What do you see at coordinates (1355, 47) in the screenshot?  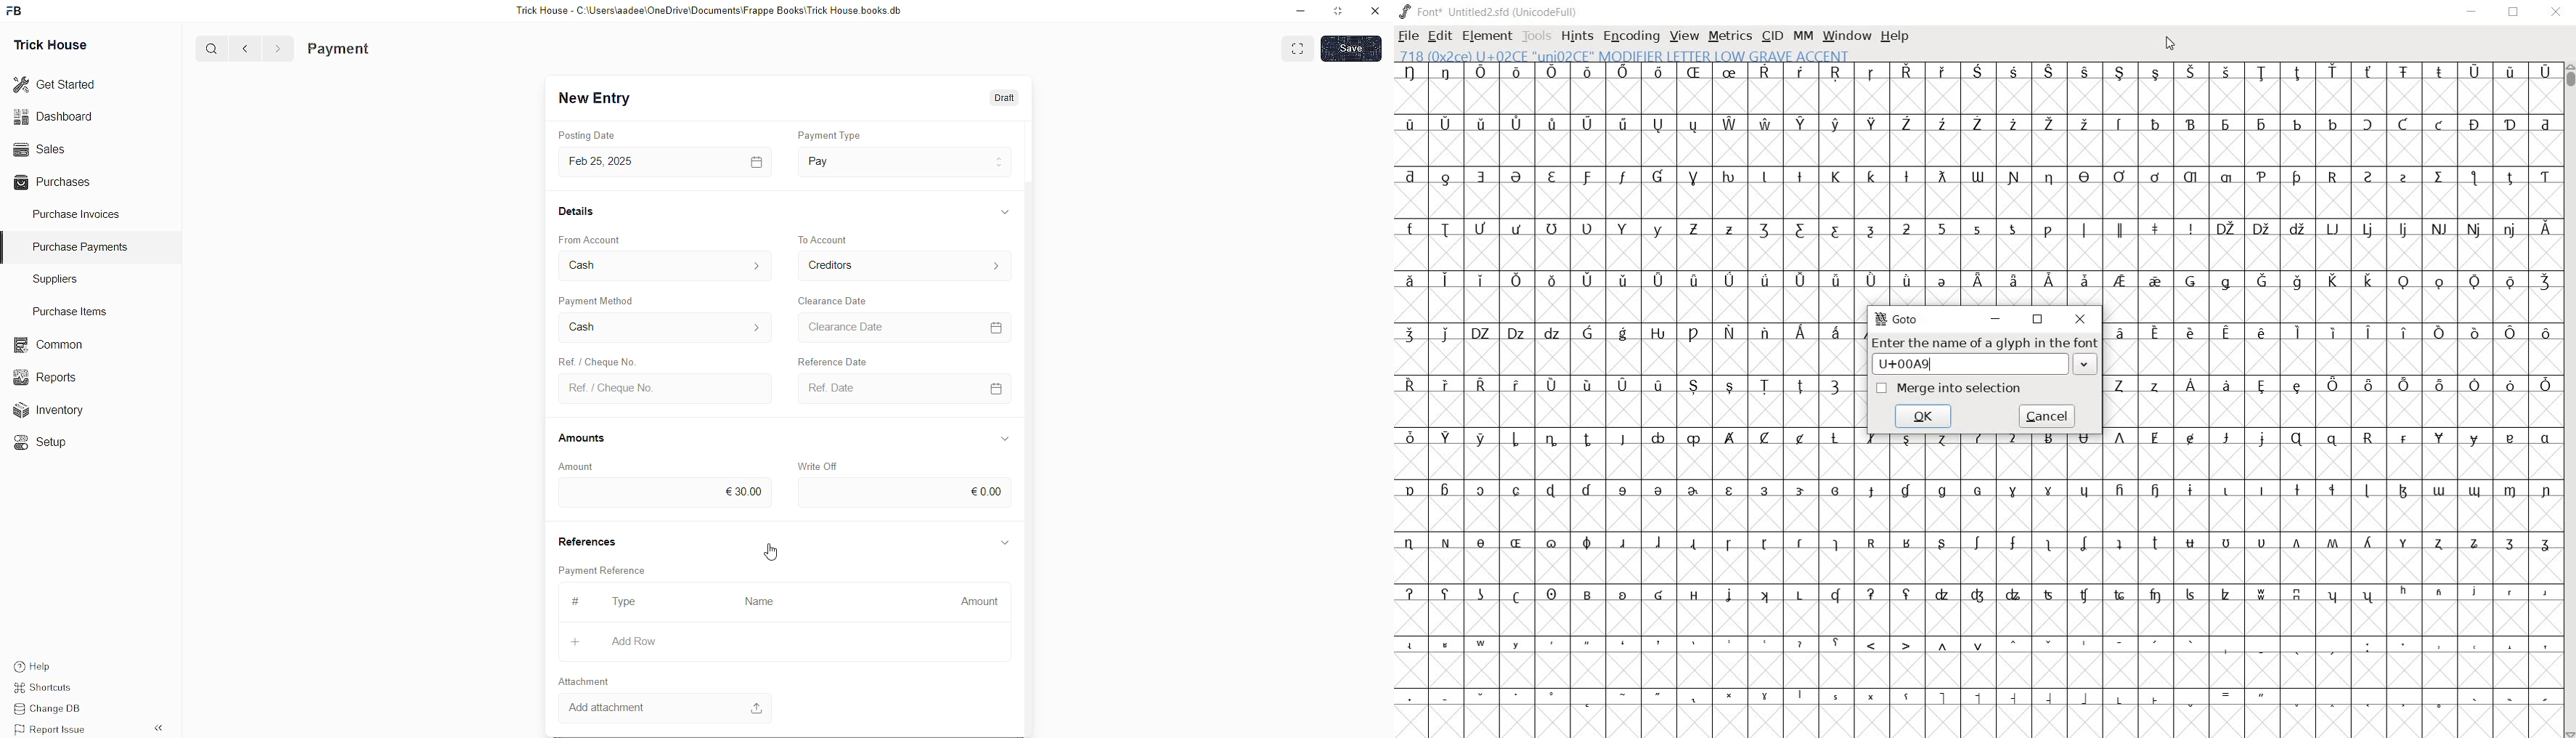 I see `SAVE` at bounding box center [1355, 47].